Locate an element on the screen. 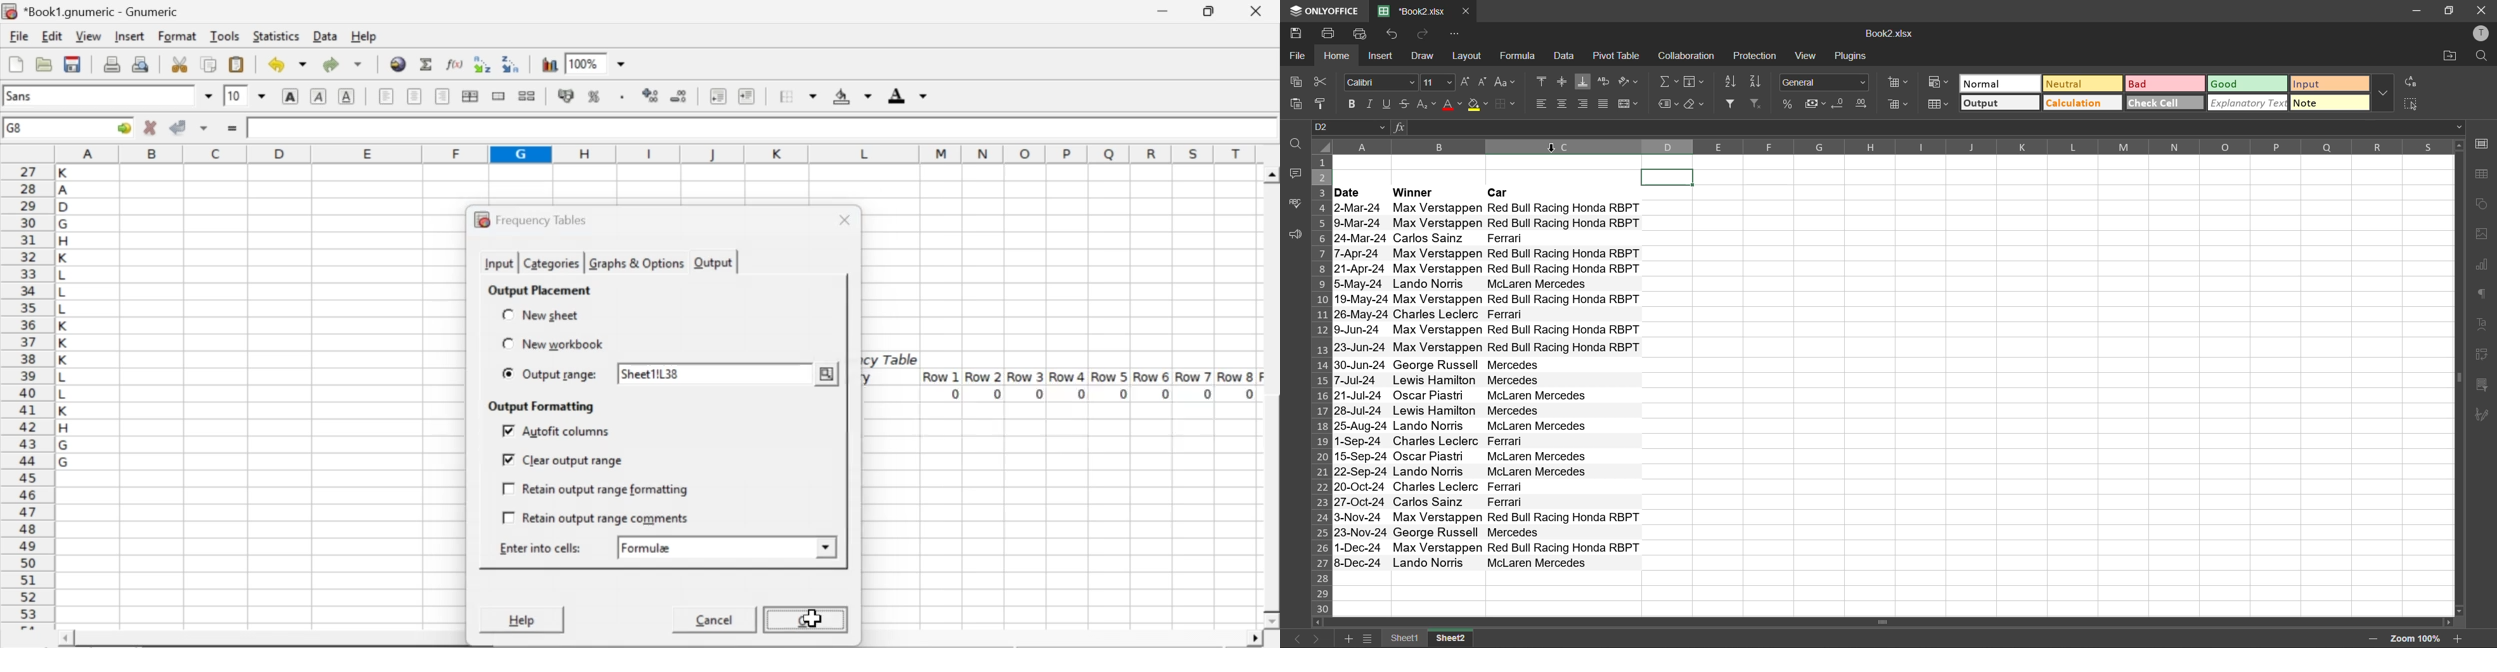 The width and height of the screenshot is (2520, 672). collaboration is located at coordinates (1690, 58).